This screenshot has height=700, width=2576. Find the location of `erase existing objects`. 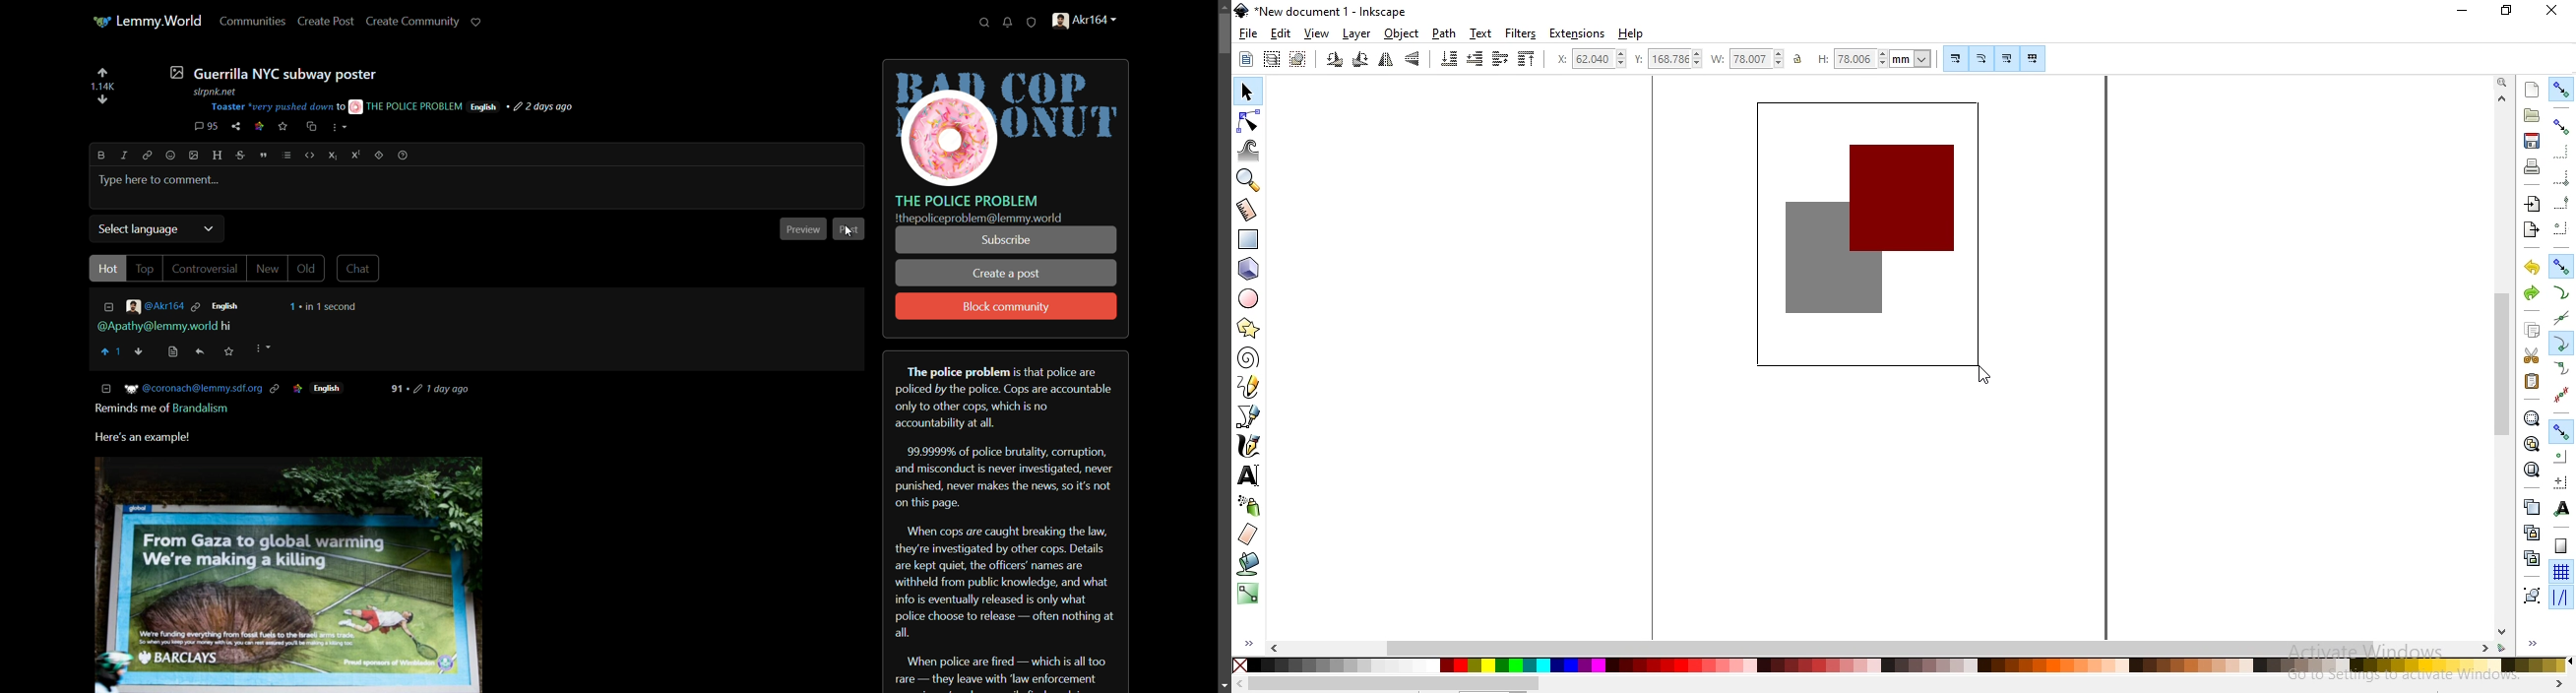

erase existing objects is located at coordinates (1247, 534).